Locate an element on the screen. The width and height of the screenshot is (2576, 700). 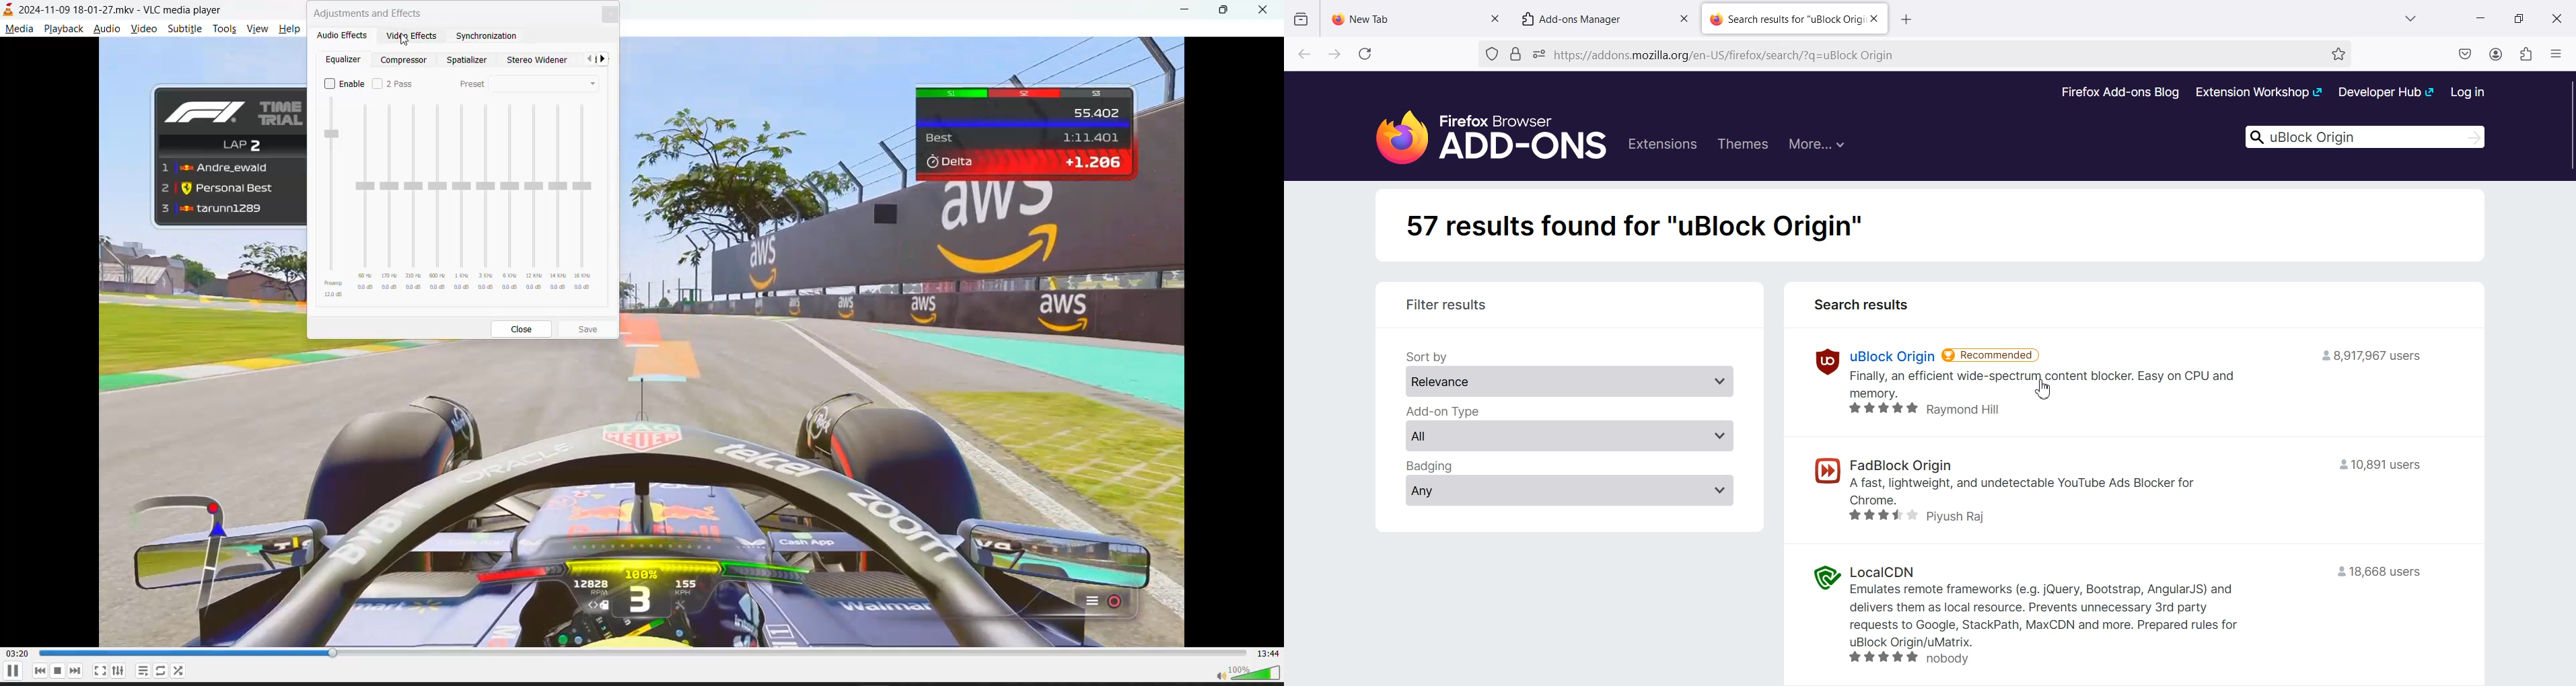
Account is located at coordinates (2497, 54).